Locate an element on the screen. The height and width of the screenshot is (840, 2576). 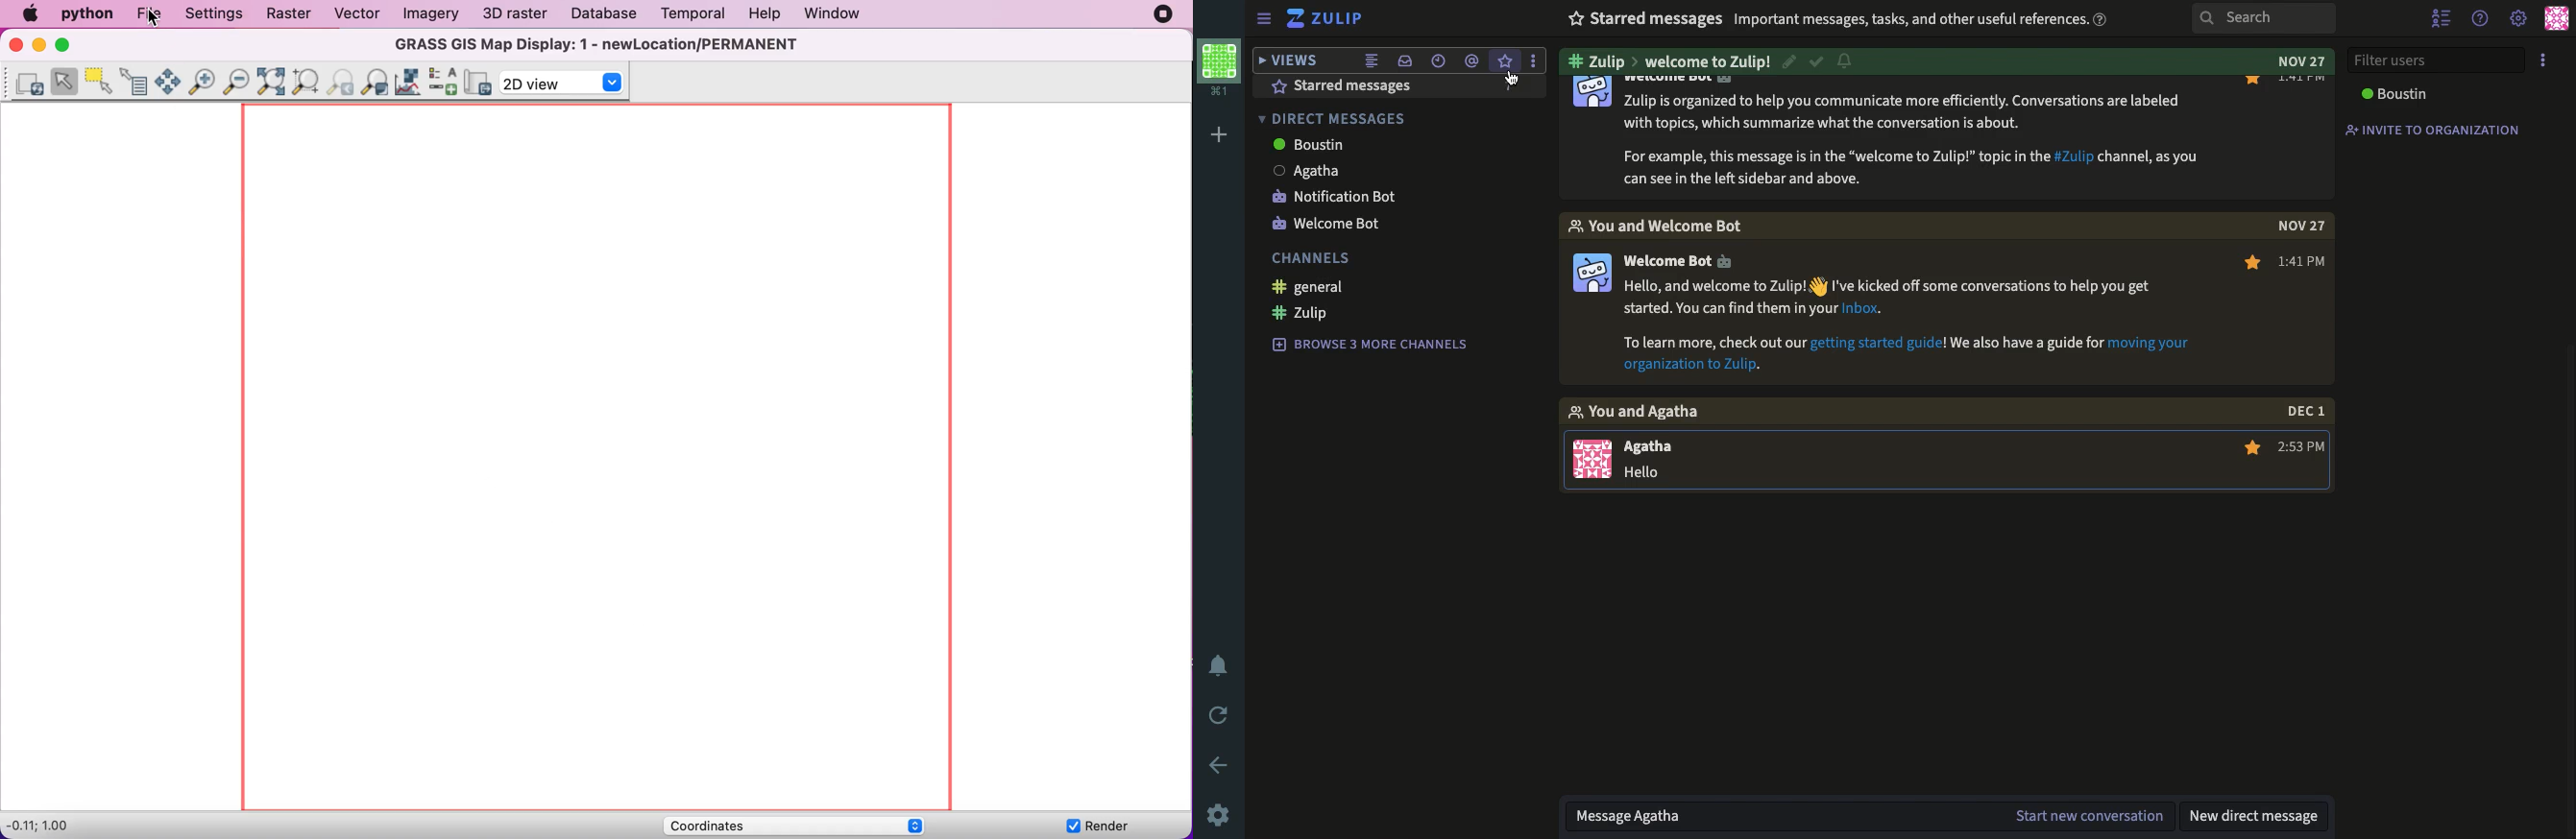
inbox is located at coordinates (1405, 61).